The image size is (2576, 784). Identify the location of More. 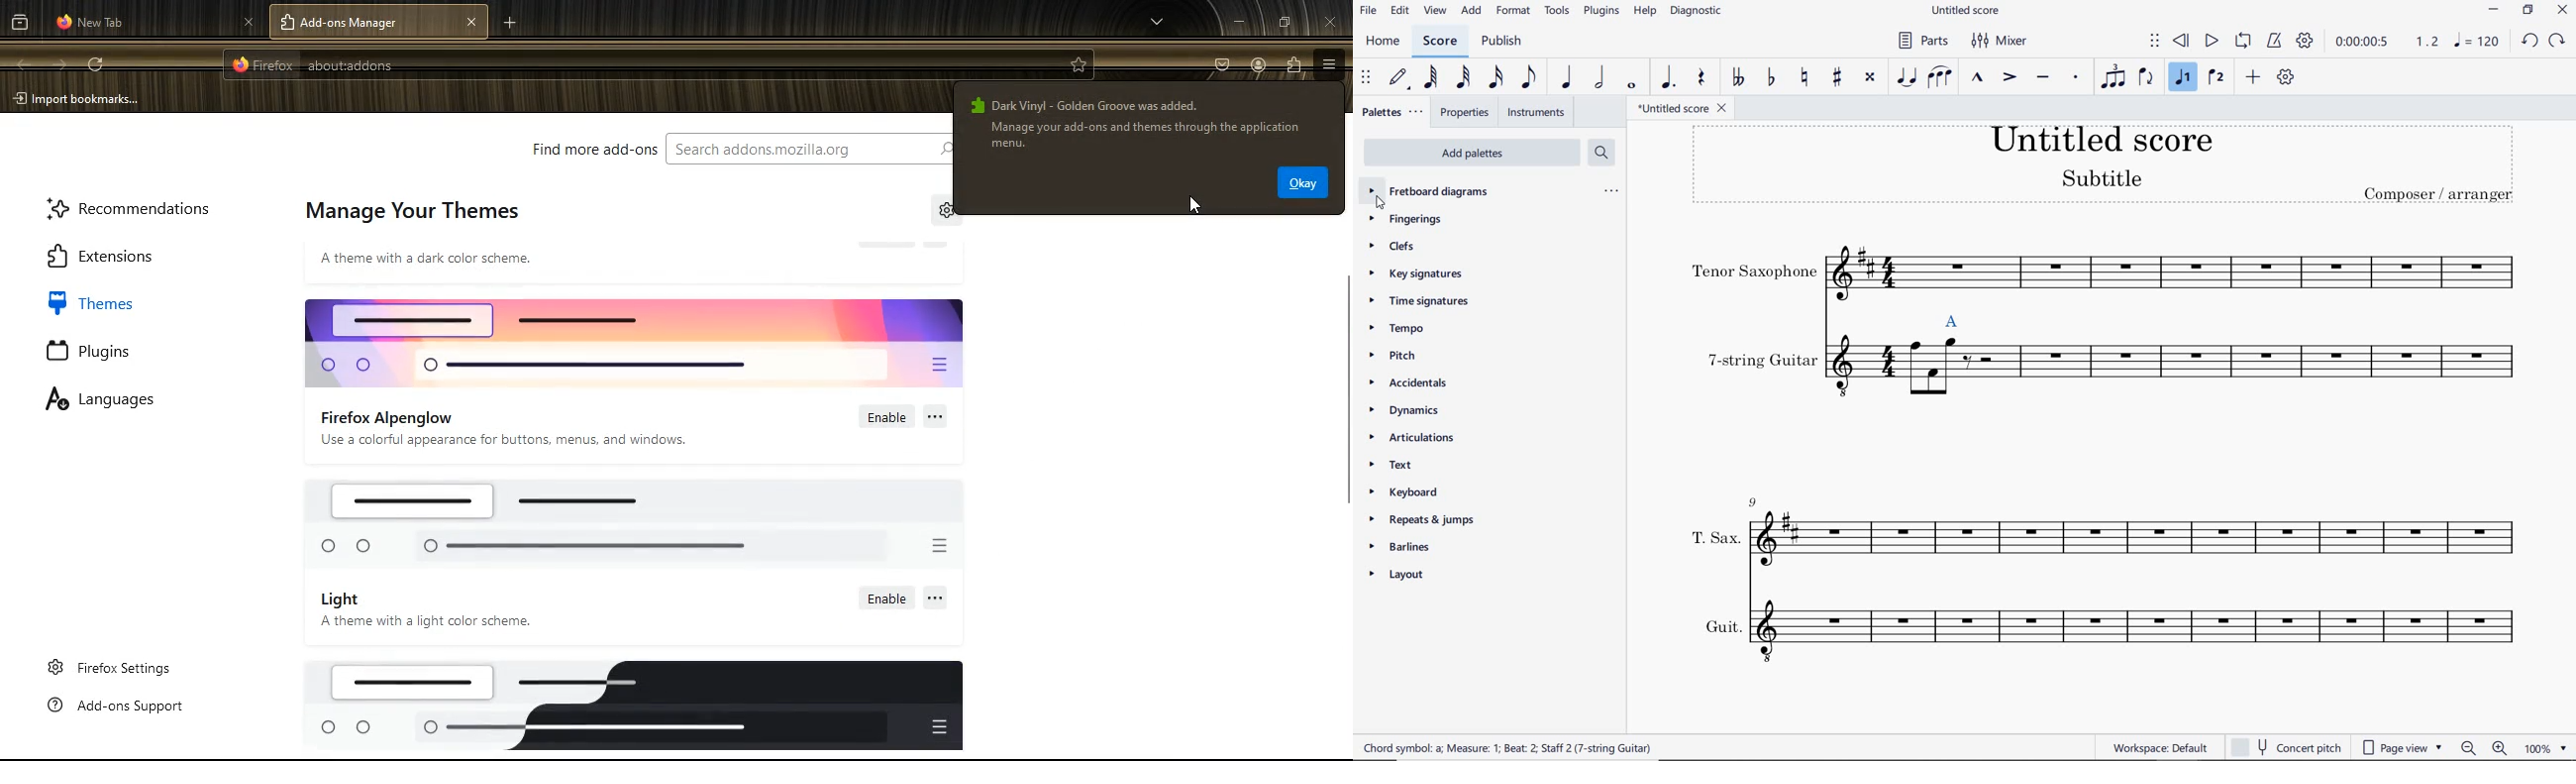
(936, 596).